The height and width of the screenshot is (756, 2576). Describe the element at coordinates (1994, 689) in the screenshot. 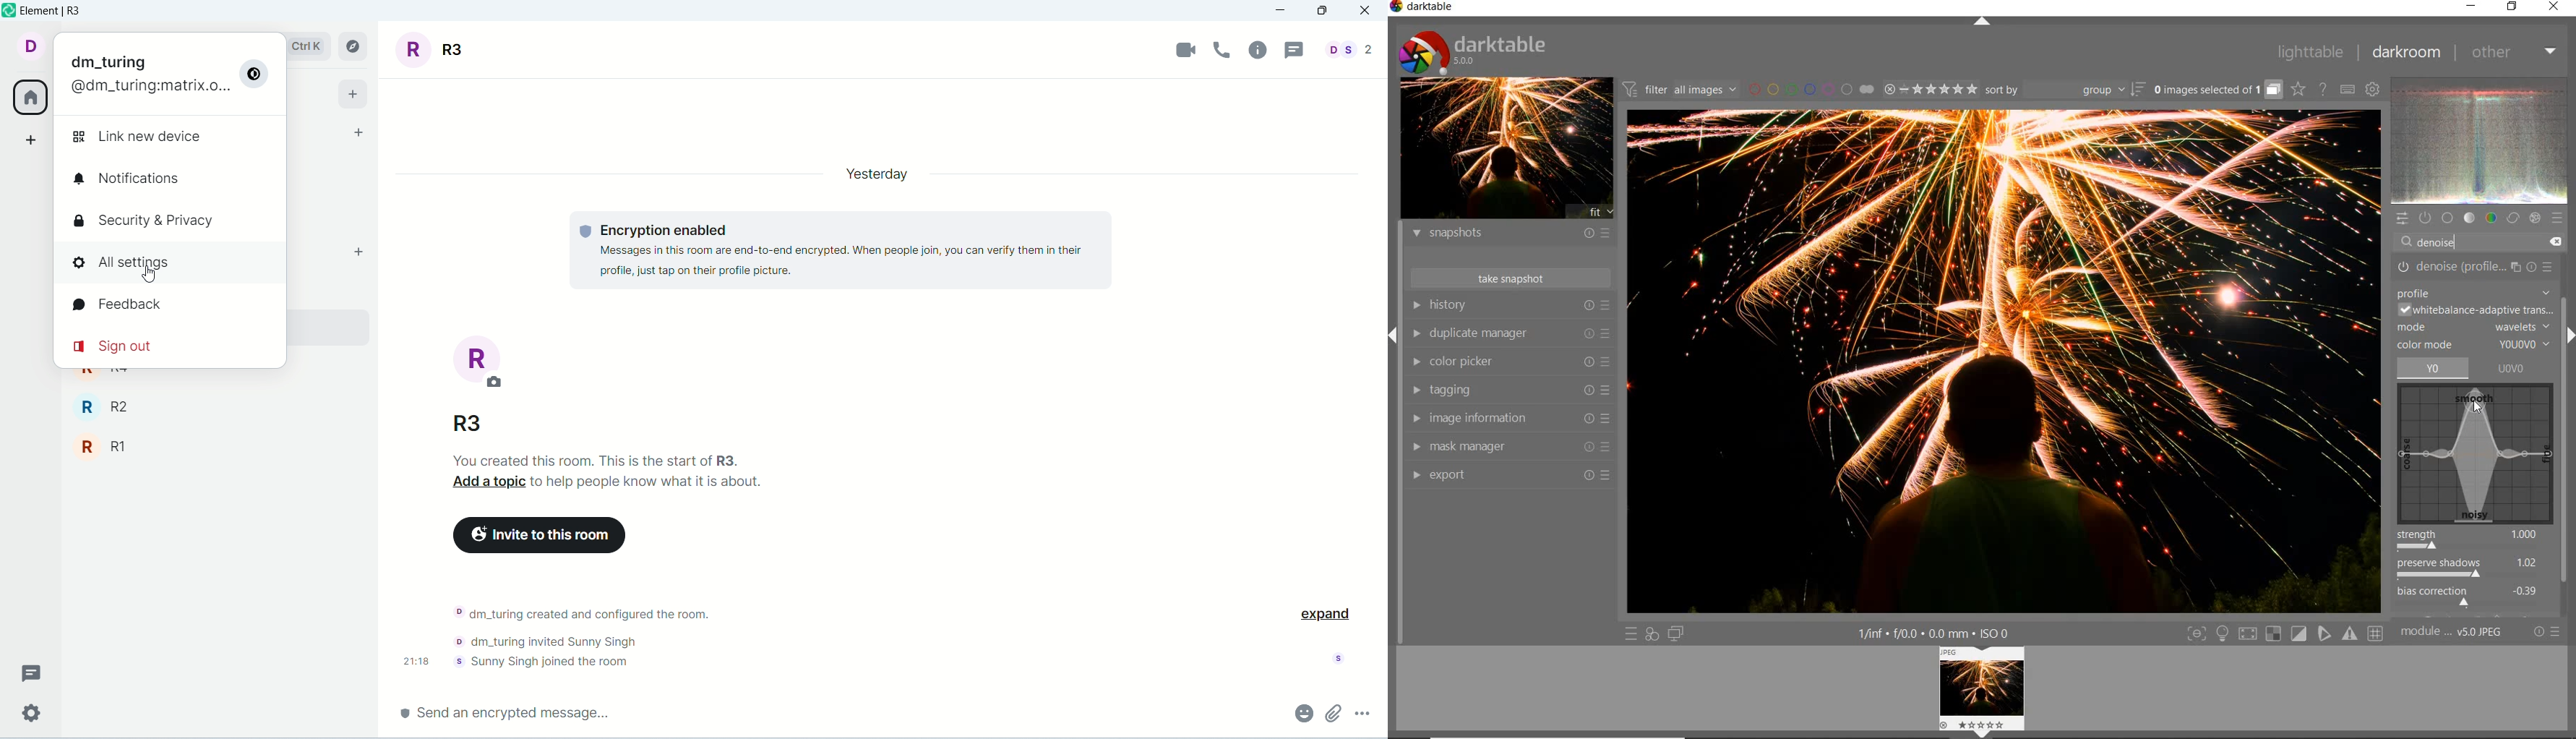

I see `Preview image` at that location.